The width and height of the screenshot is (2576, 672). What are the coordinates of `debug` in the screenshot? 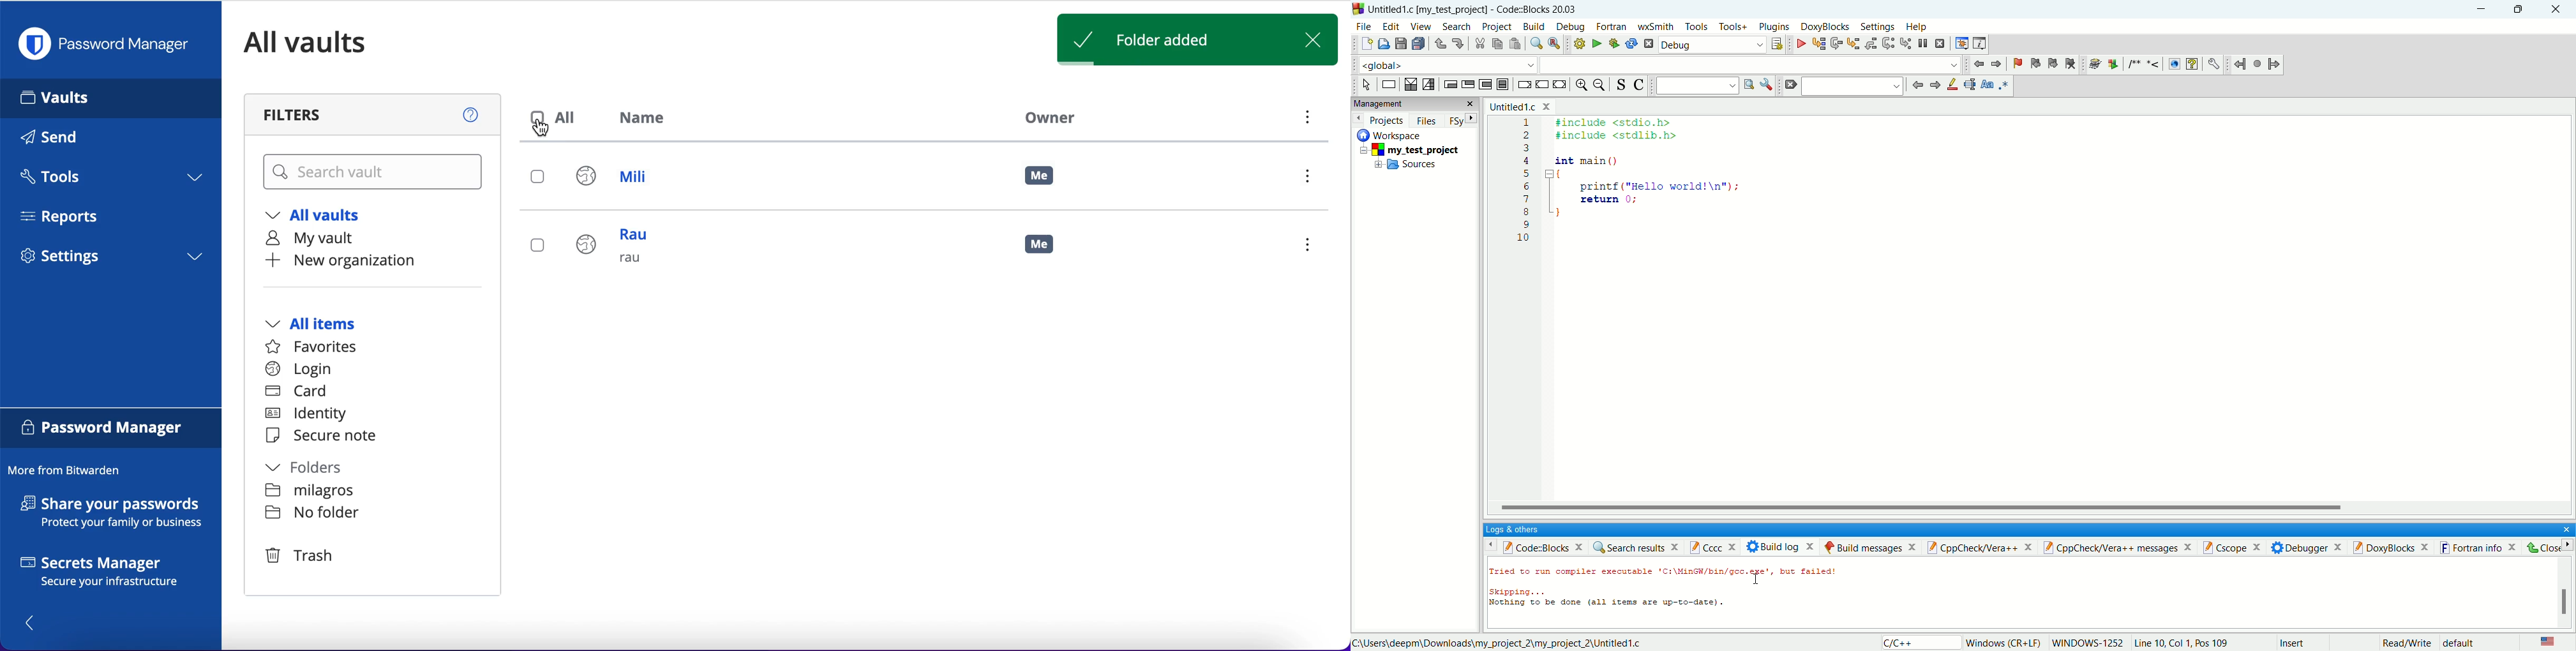 It's located at (1712, 46).